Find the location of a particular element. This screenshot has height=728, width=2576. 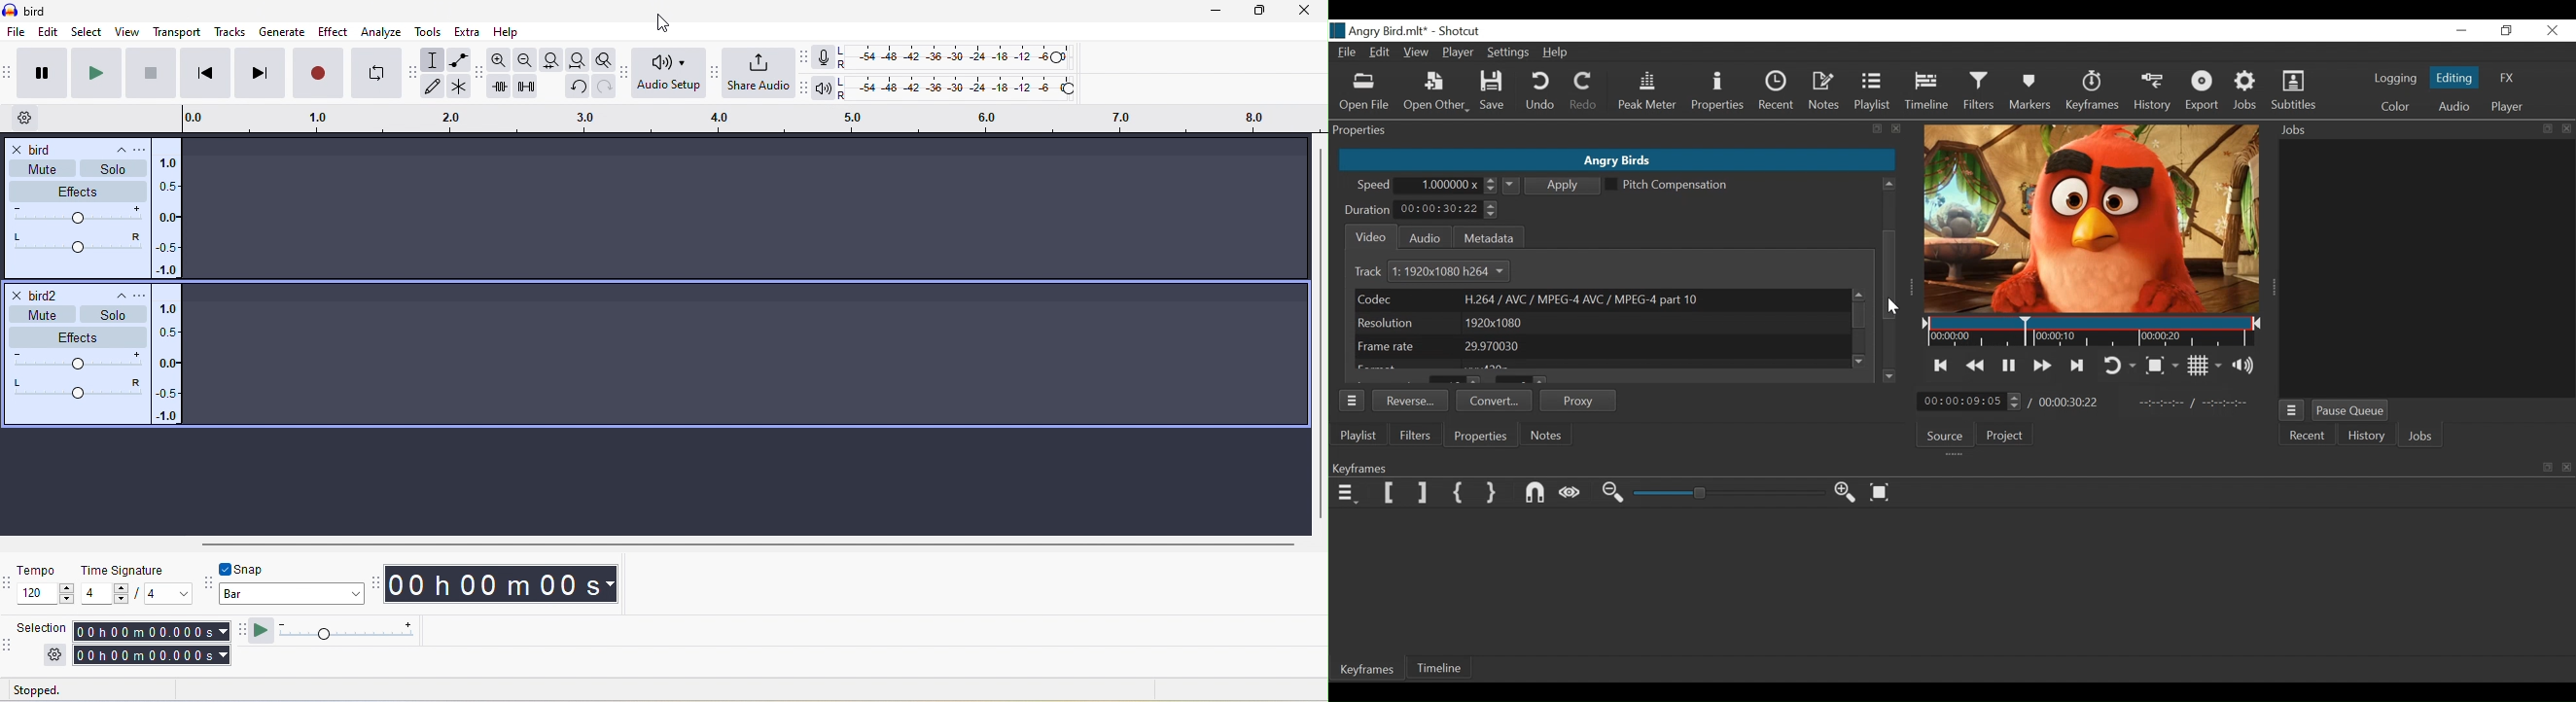

Set Filter last is located at coordinates (1423, 493).